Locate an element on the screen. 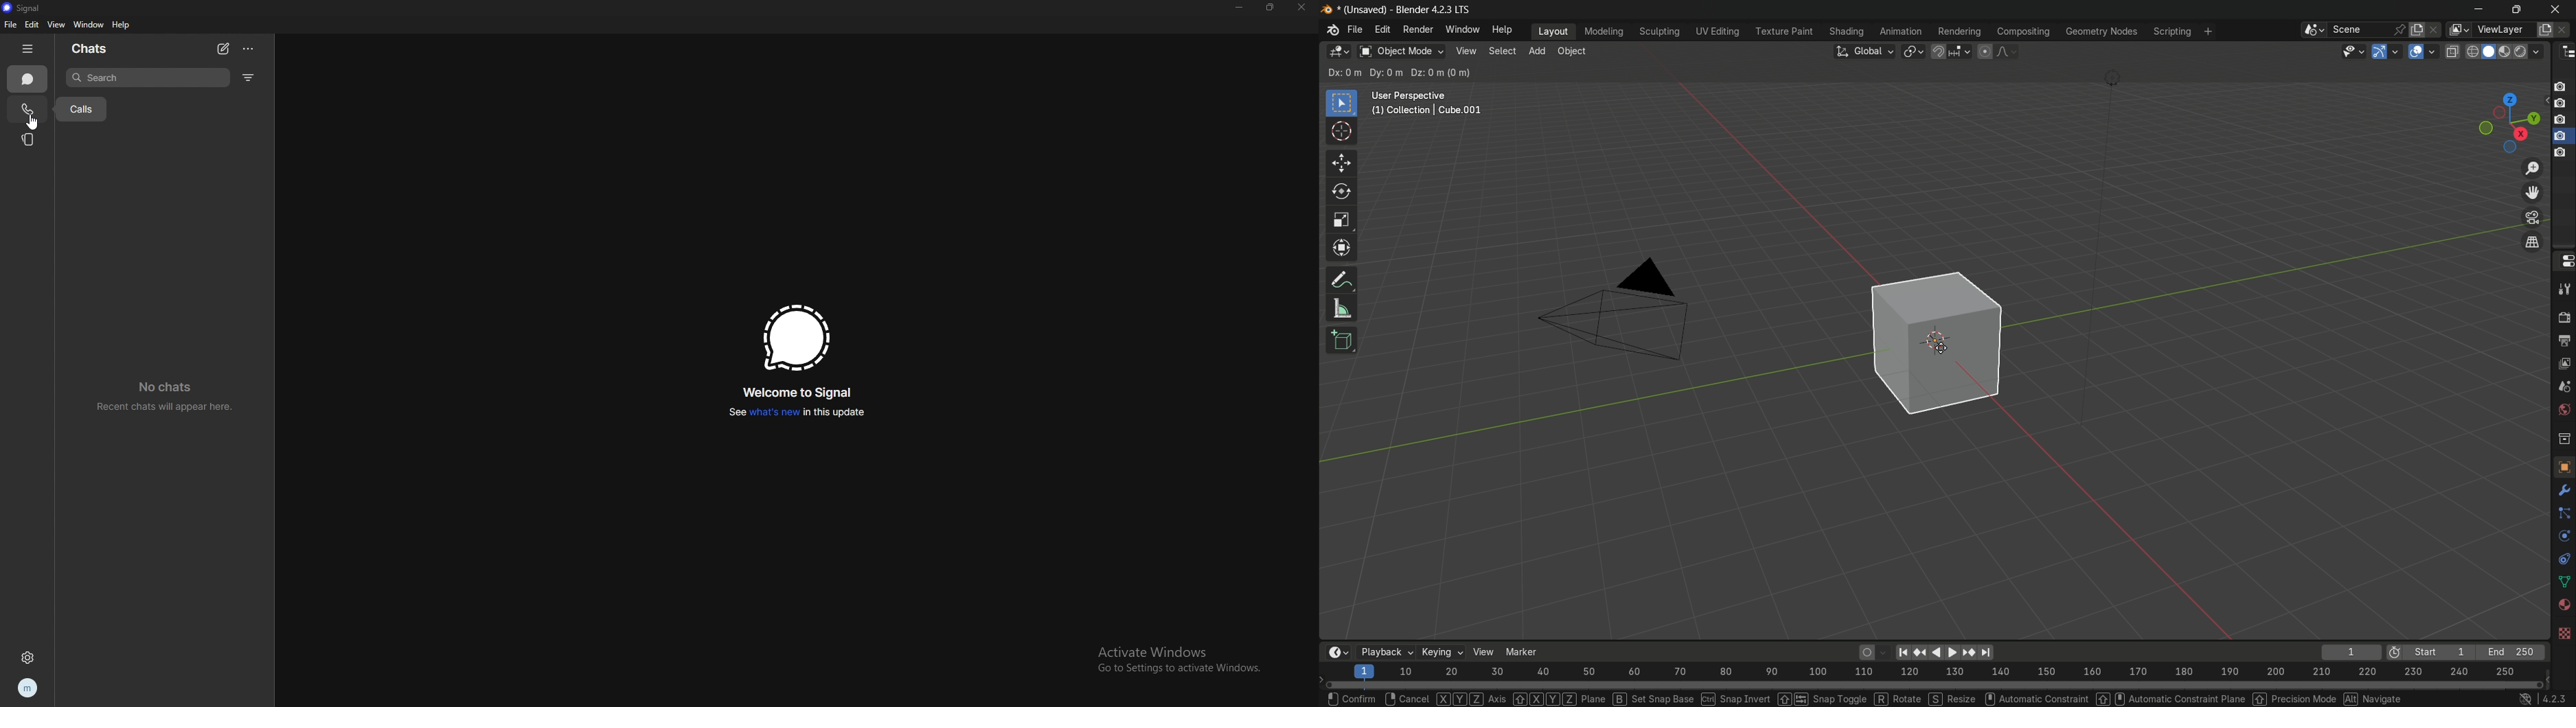 This screenshot has width=2576, height=728. end timeline is located at coordinates (2511, 652).